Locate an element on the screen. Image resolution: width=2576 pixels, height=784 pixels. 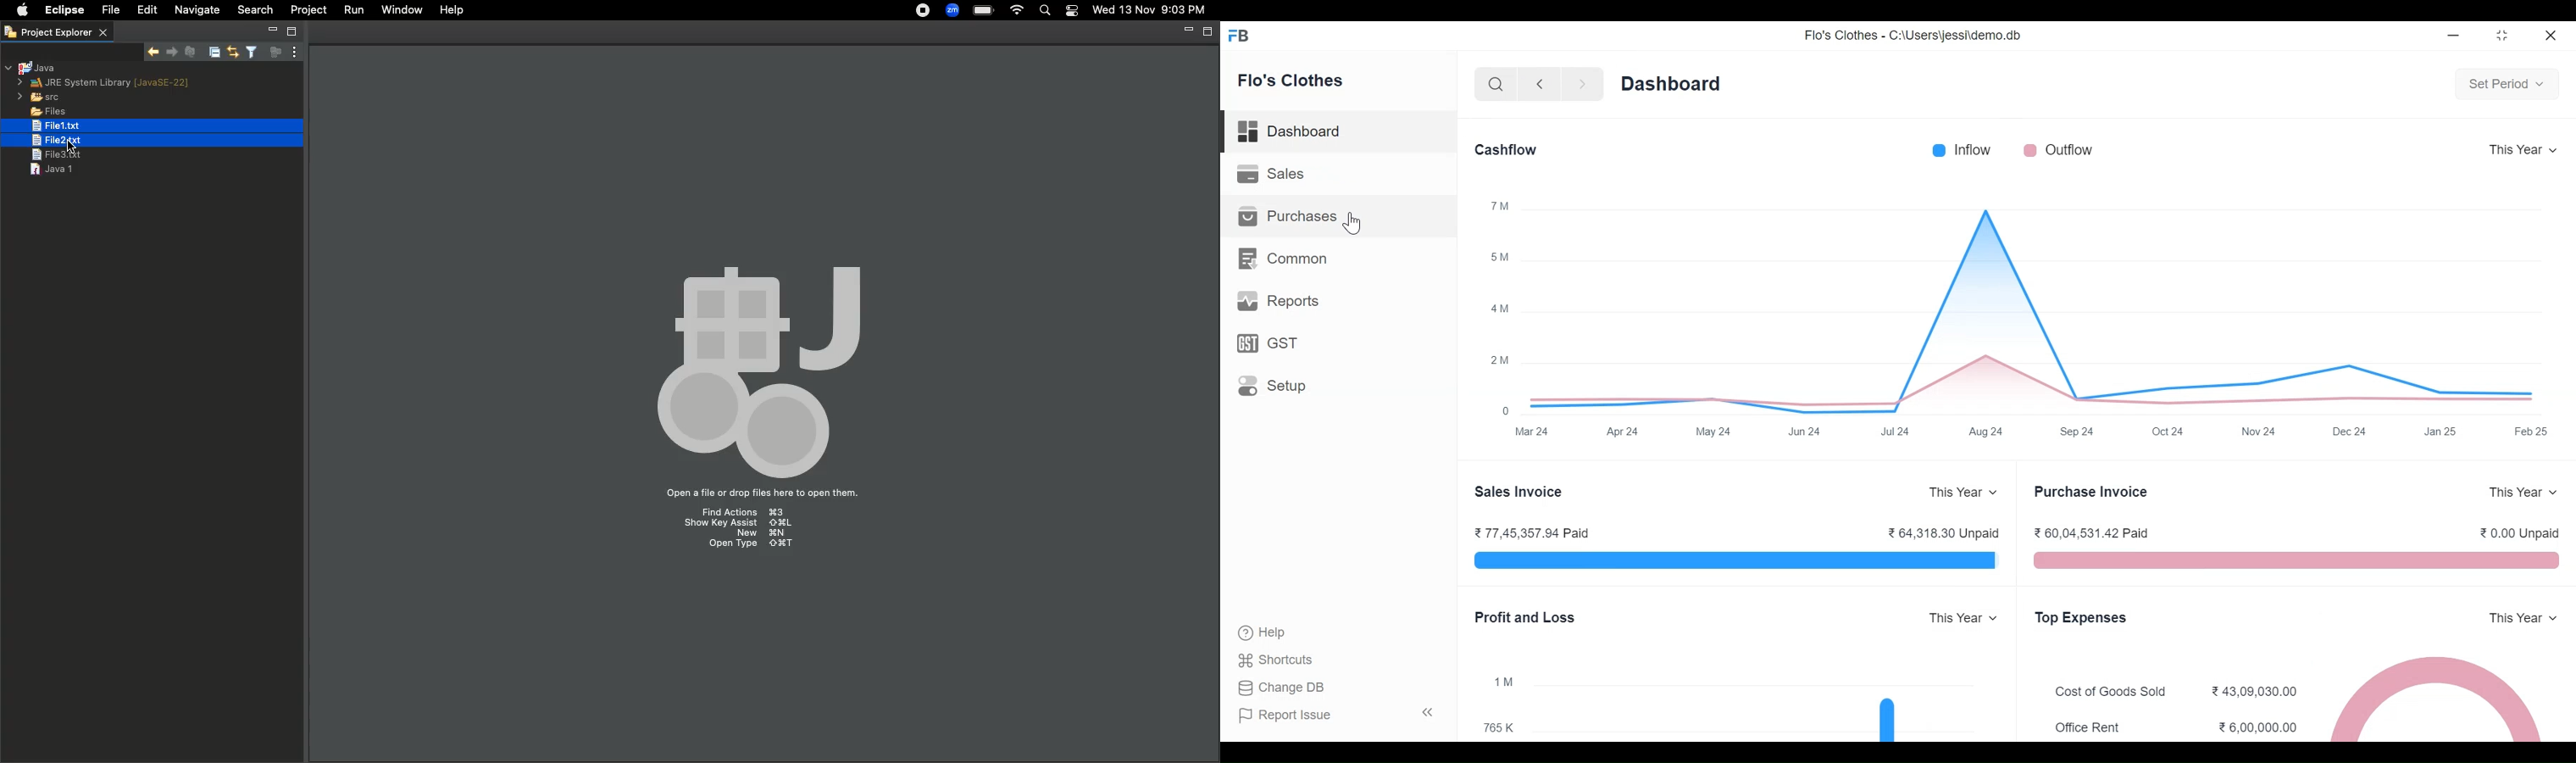
Inflow color bar is located at coordinates (1938, 150).